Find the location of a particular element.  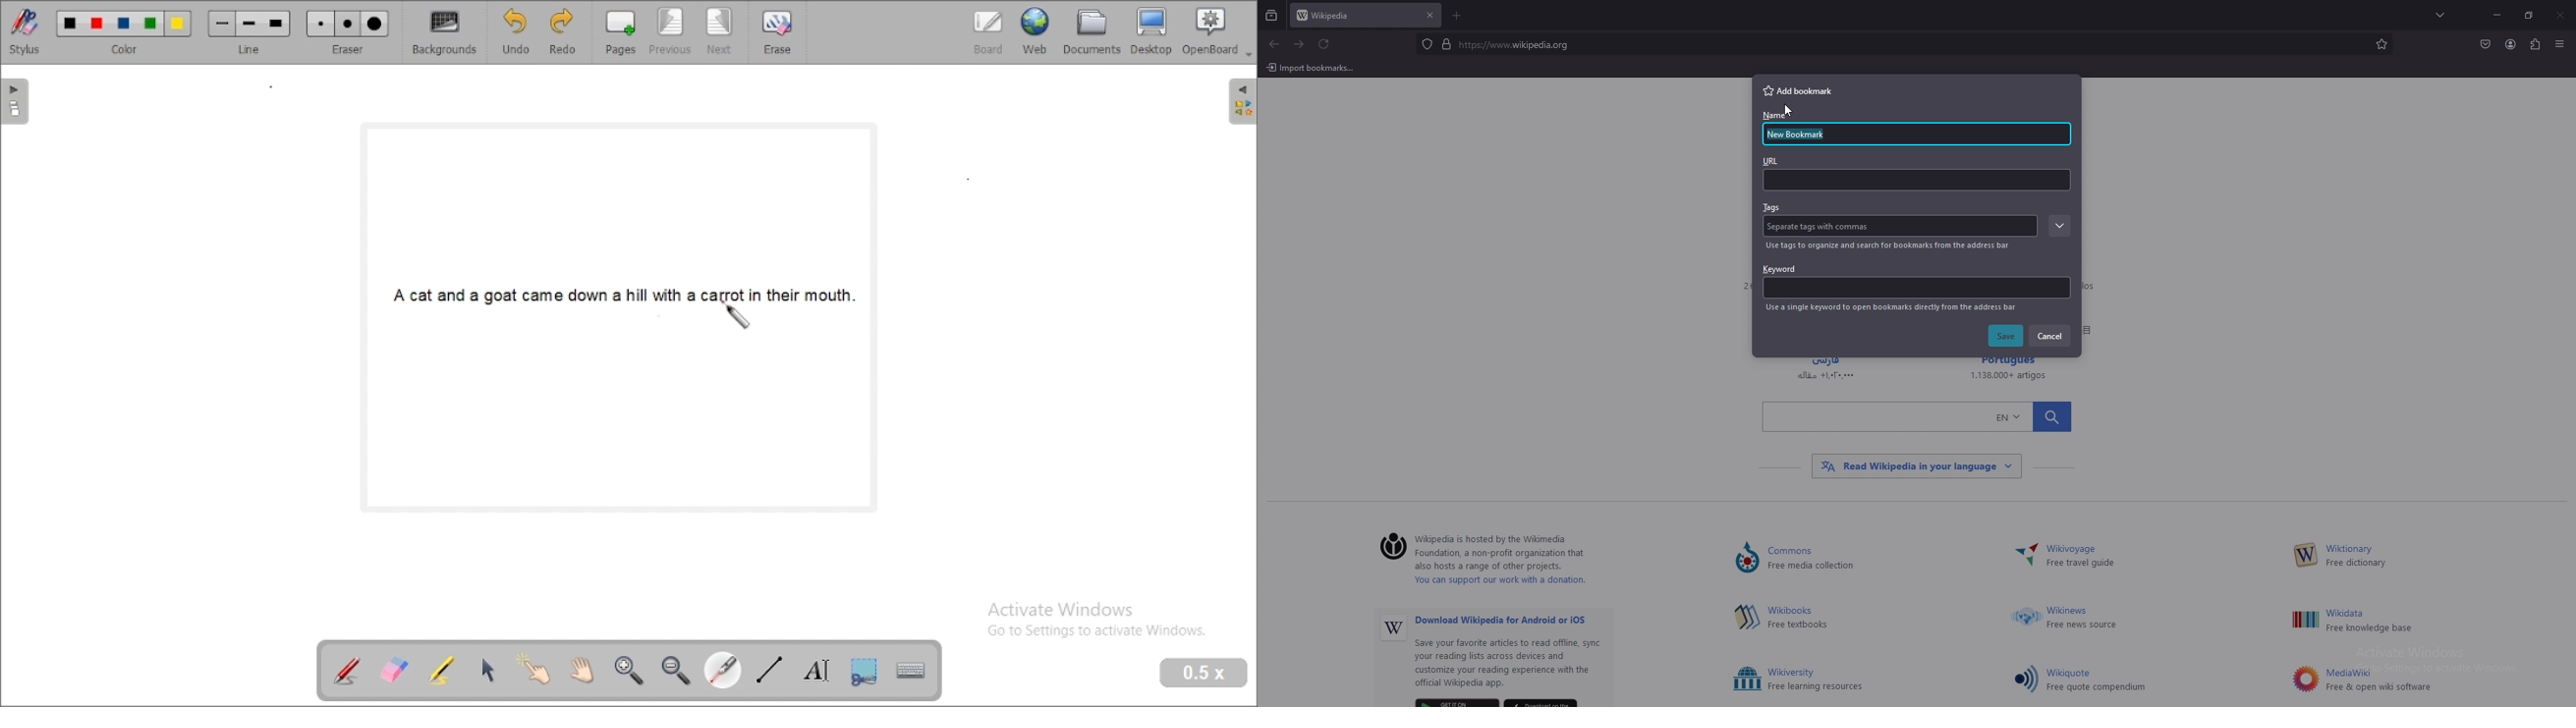

url is located at coordinates (1916, 173).